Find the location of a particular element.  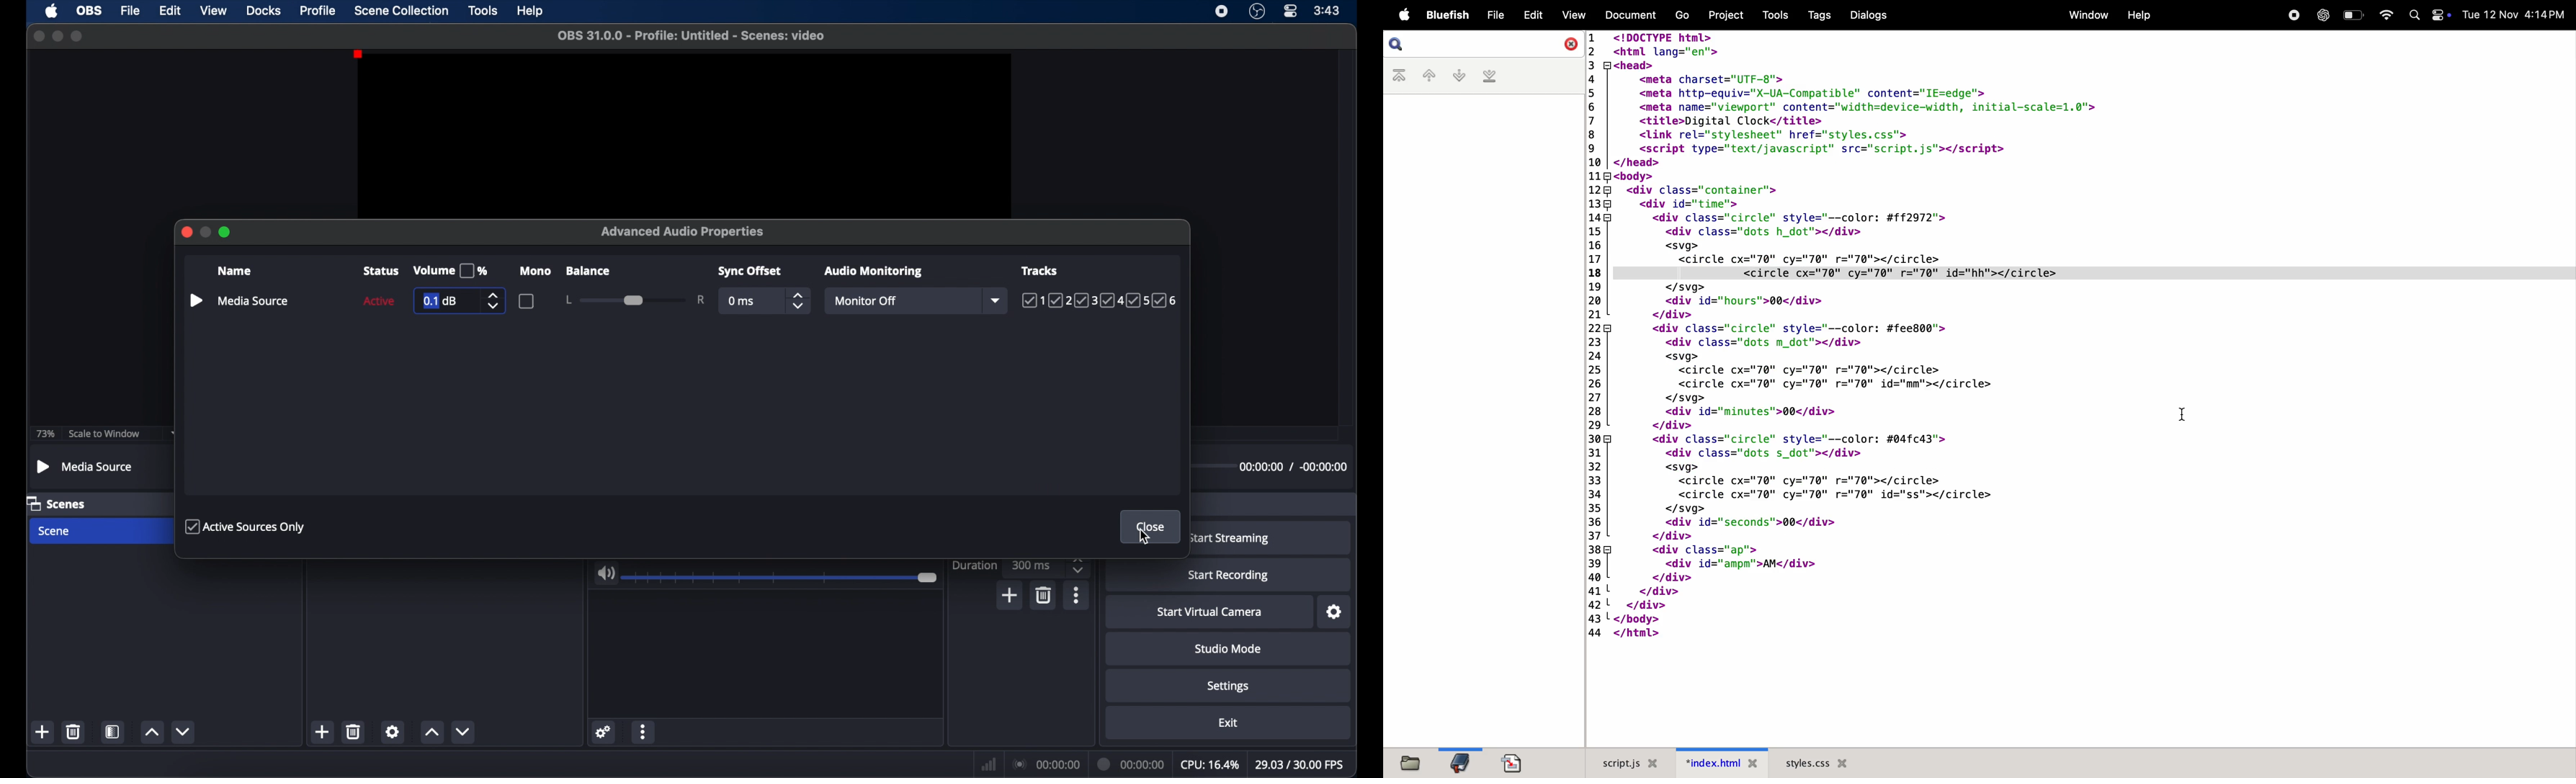

start streaming is located at coordinates (1229, 539).